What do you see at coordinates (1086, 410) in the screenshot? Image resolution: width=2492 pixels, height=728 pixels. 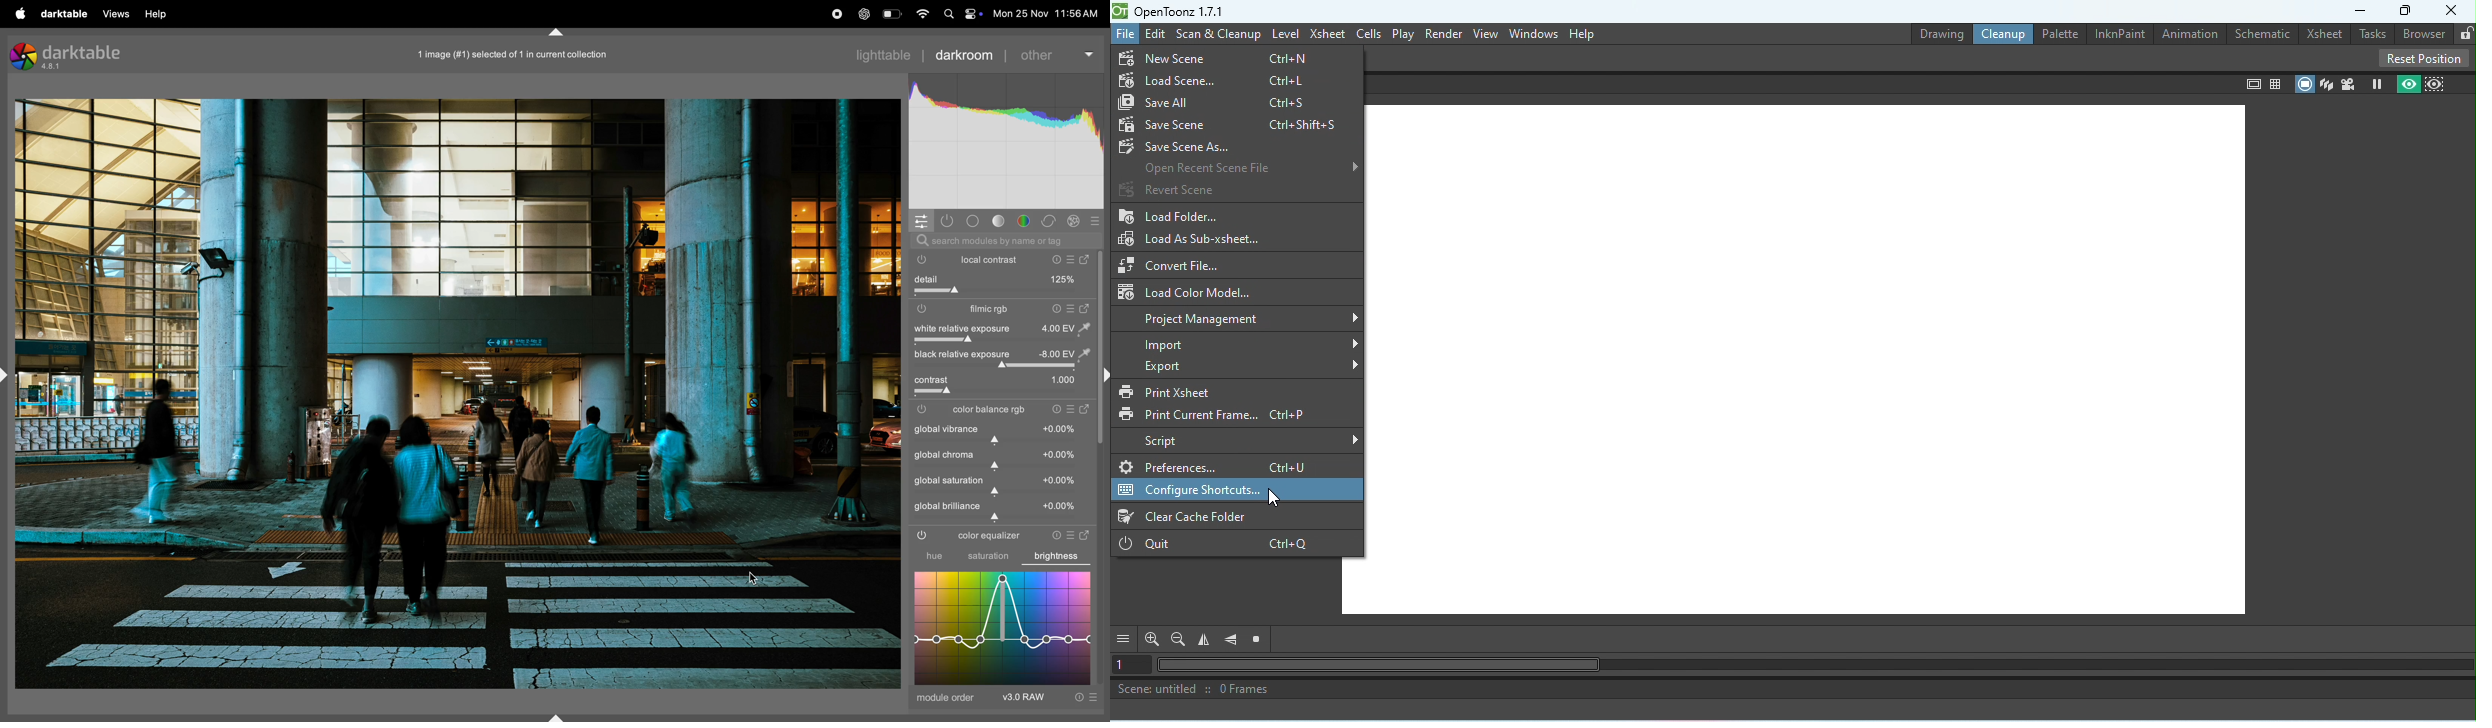 I see `open window` at bounding box center [1086, 410].